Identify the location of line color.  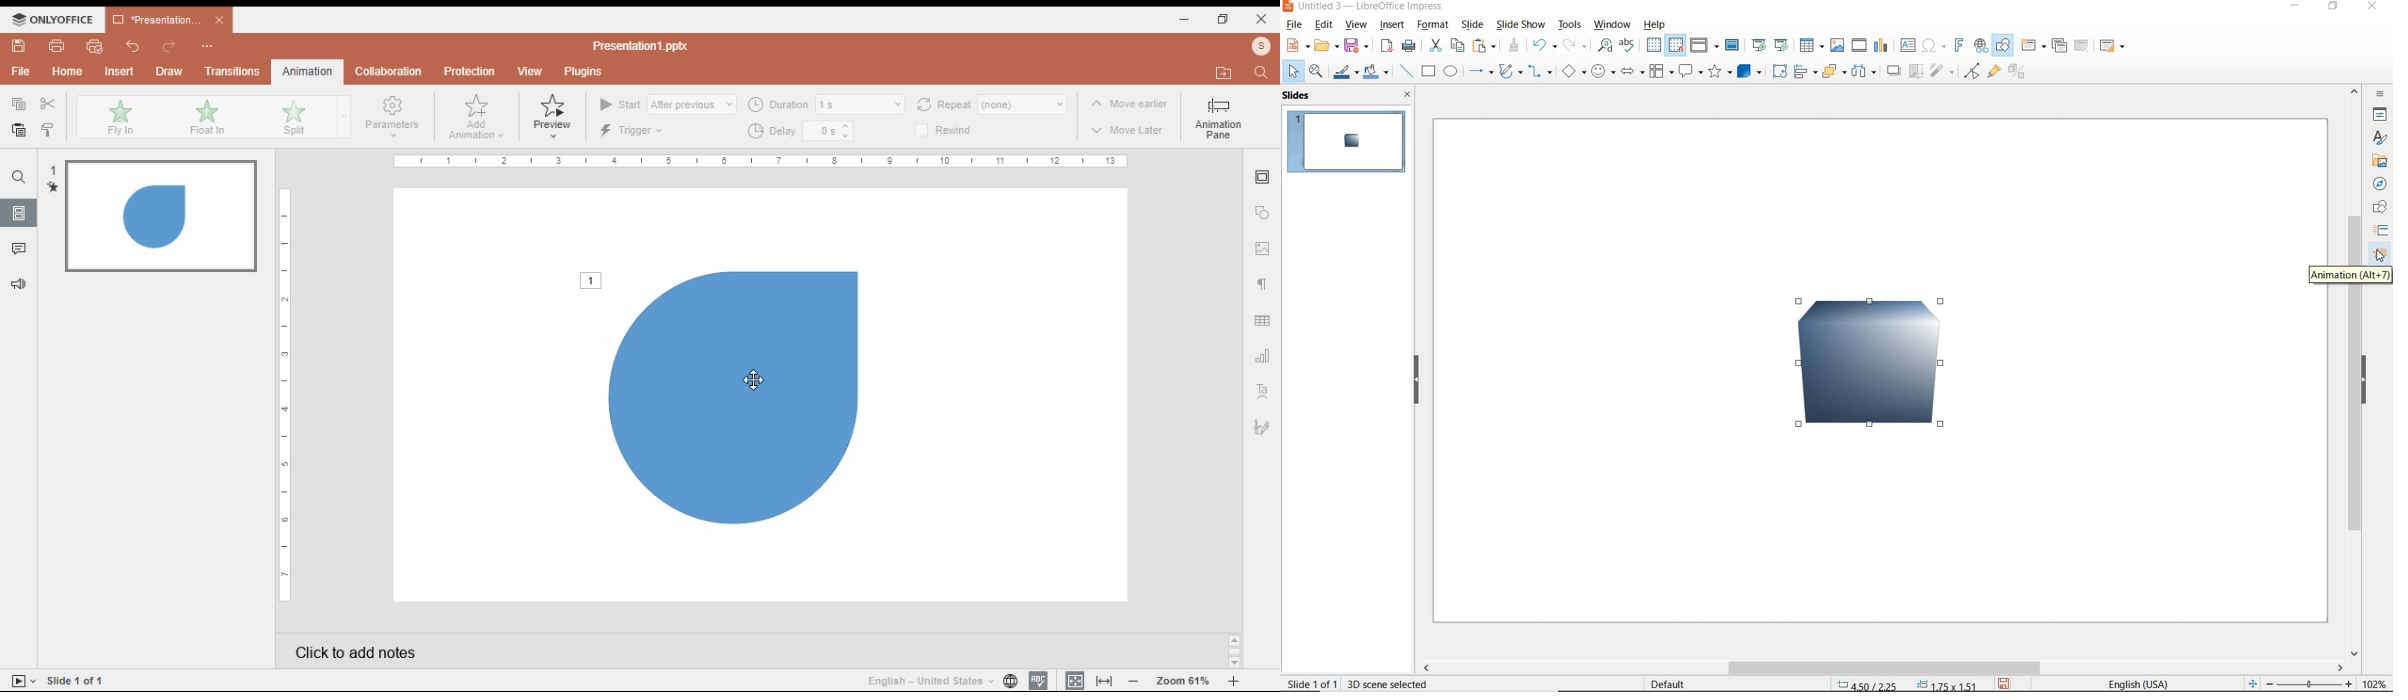
(1344, 73).